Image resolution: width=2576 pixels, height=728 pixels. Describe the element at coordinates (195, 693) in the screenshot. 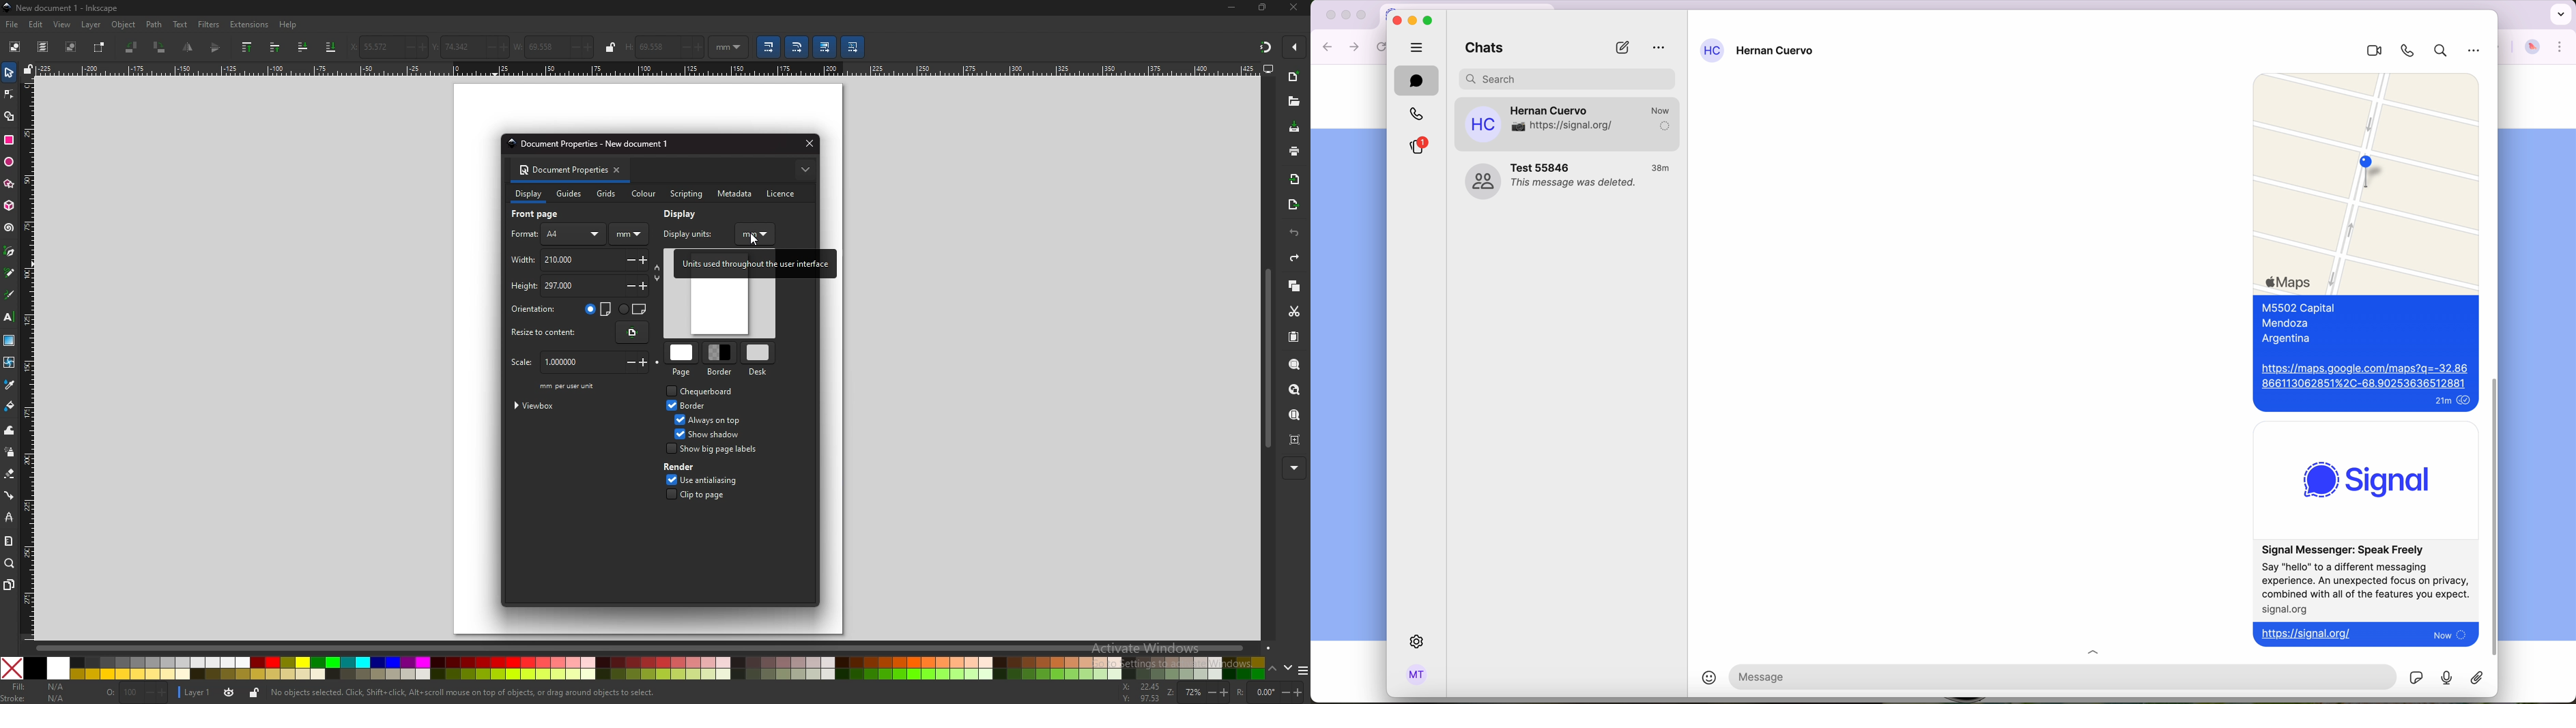

I see `layer 1` at that location.